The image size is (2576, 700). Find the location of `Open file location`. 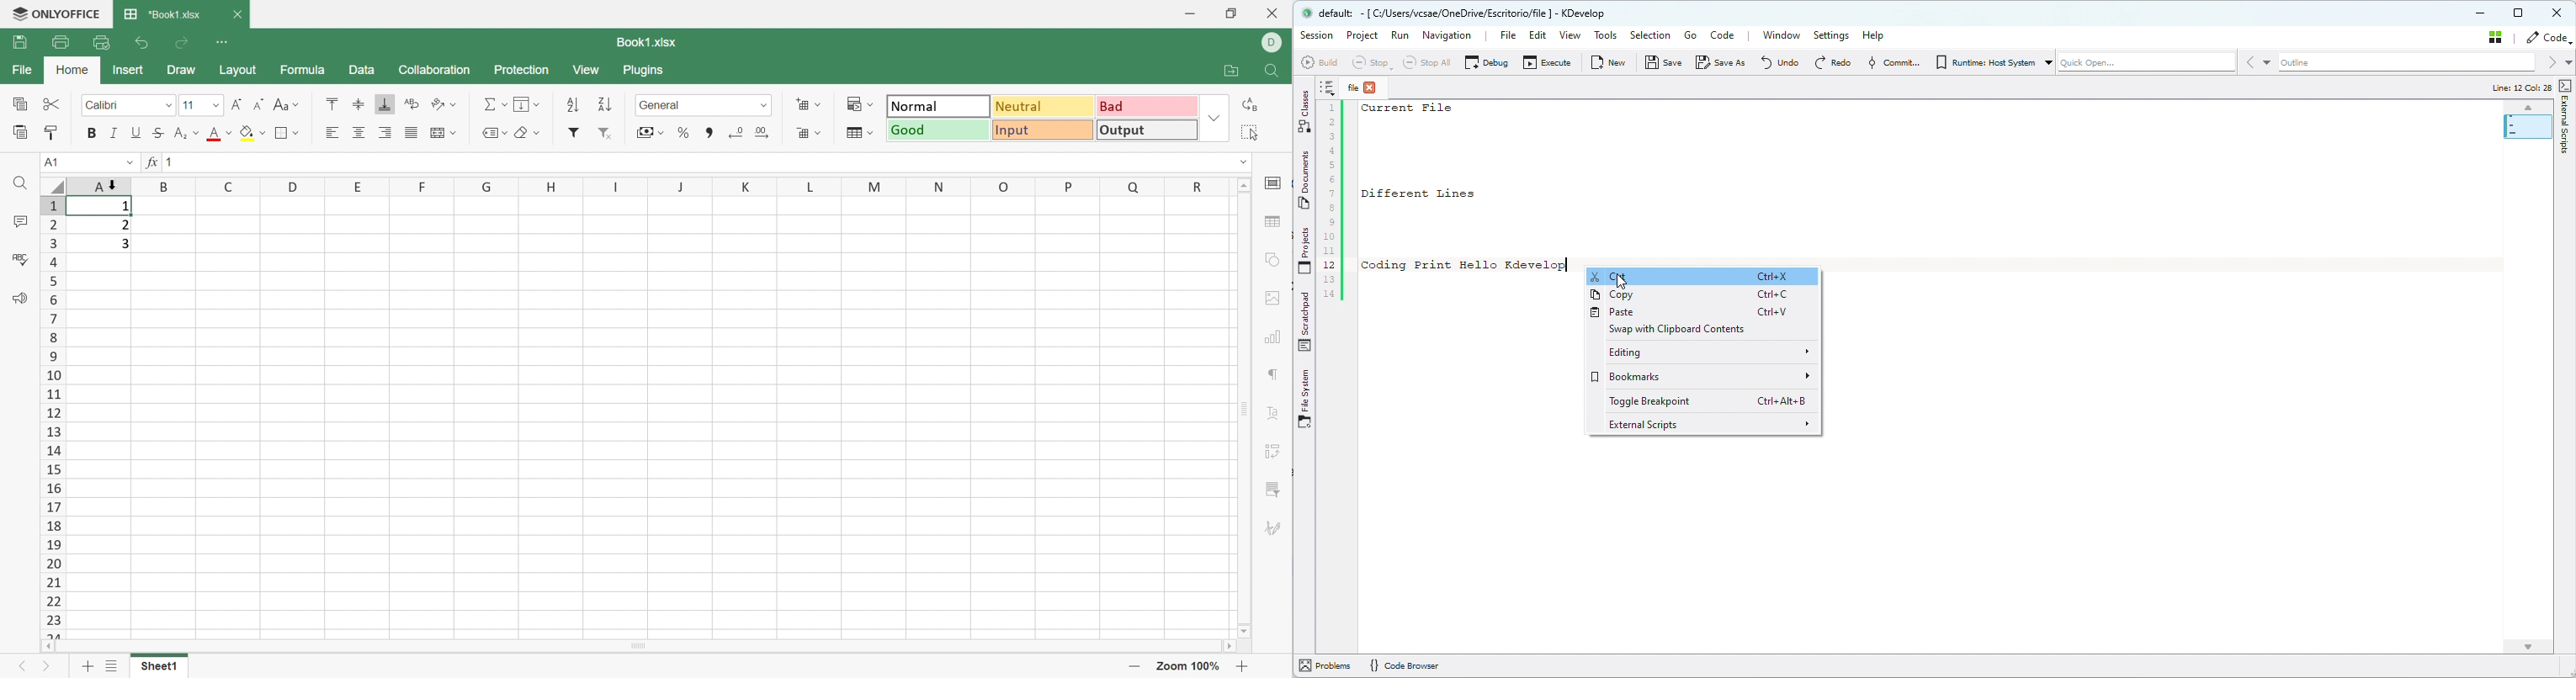

Open file location is located at coordinates (1231, 70).